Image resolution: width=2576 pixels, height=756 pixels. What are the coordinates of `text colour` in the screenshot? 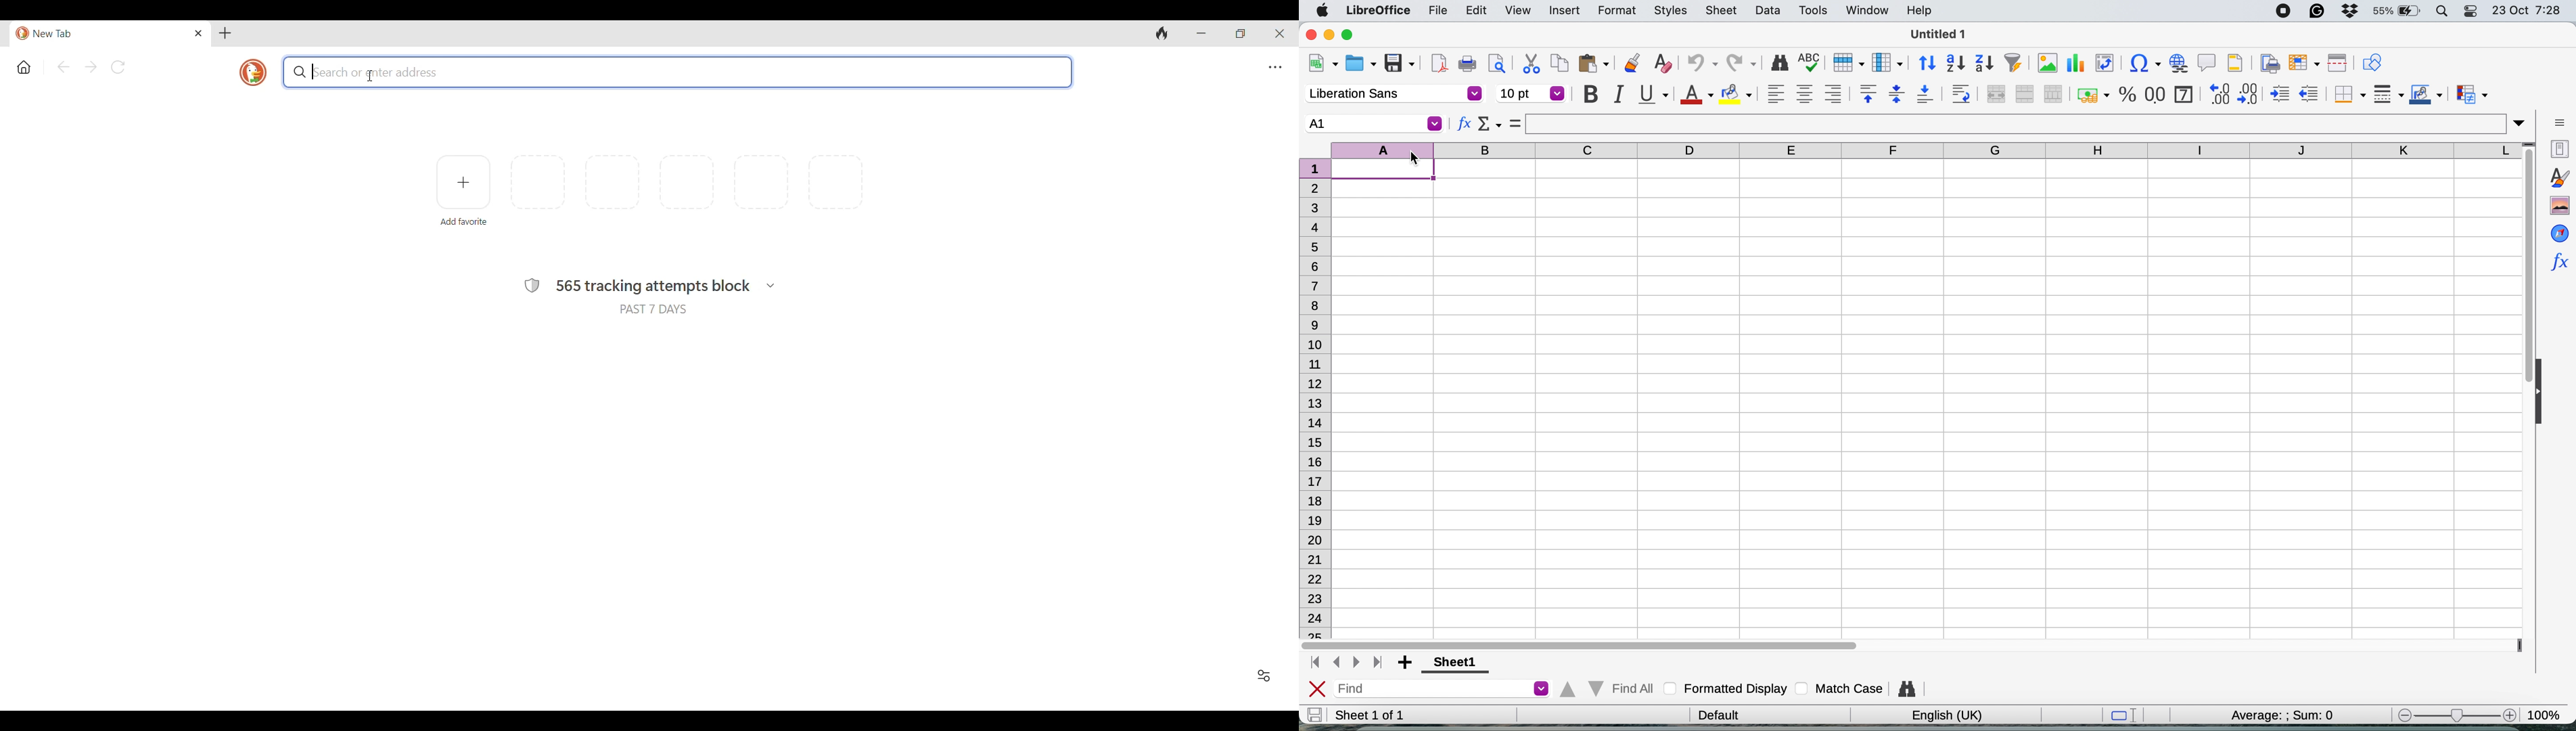 It's located at (1698, 95).